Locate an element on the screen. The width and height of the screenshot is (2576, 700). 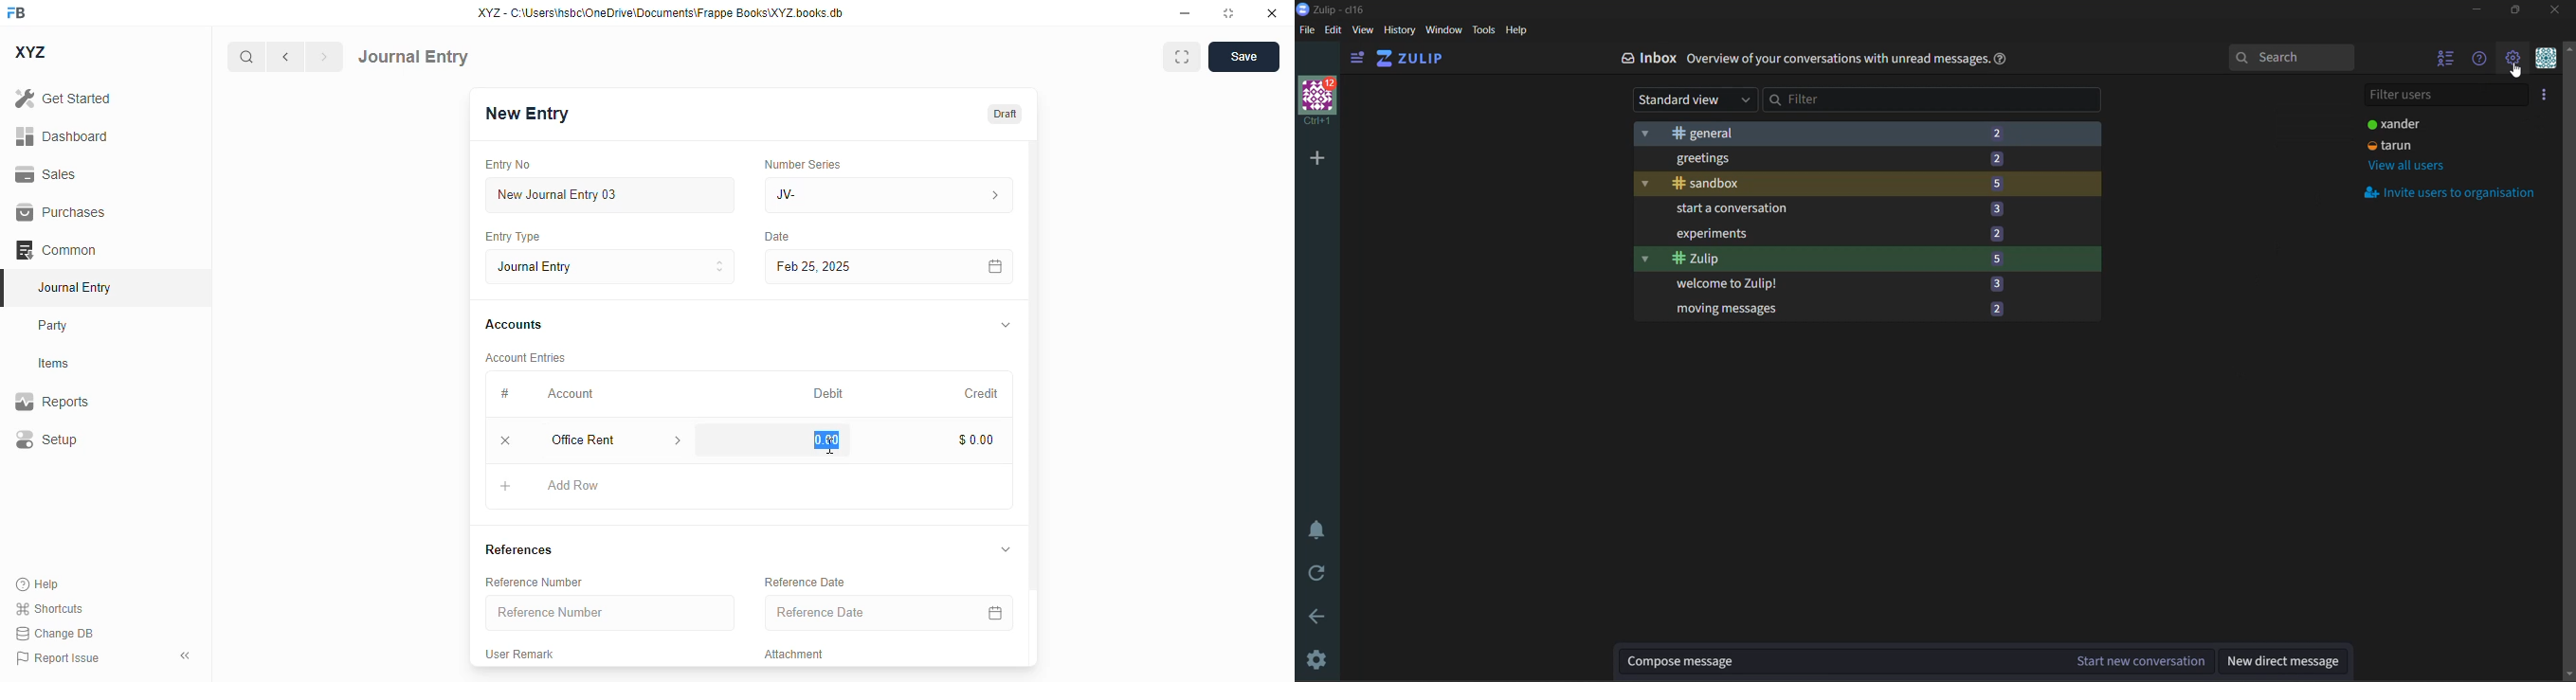
shortcuts is located at coordinates (48, 608).